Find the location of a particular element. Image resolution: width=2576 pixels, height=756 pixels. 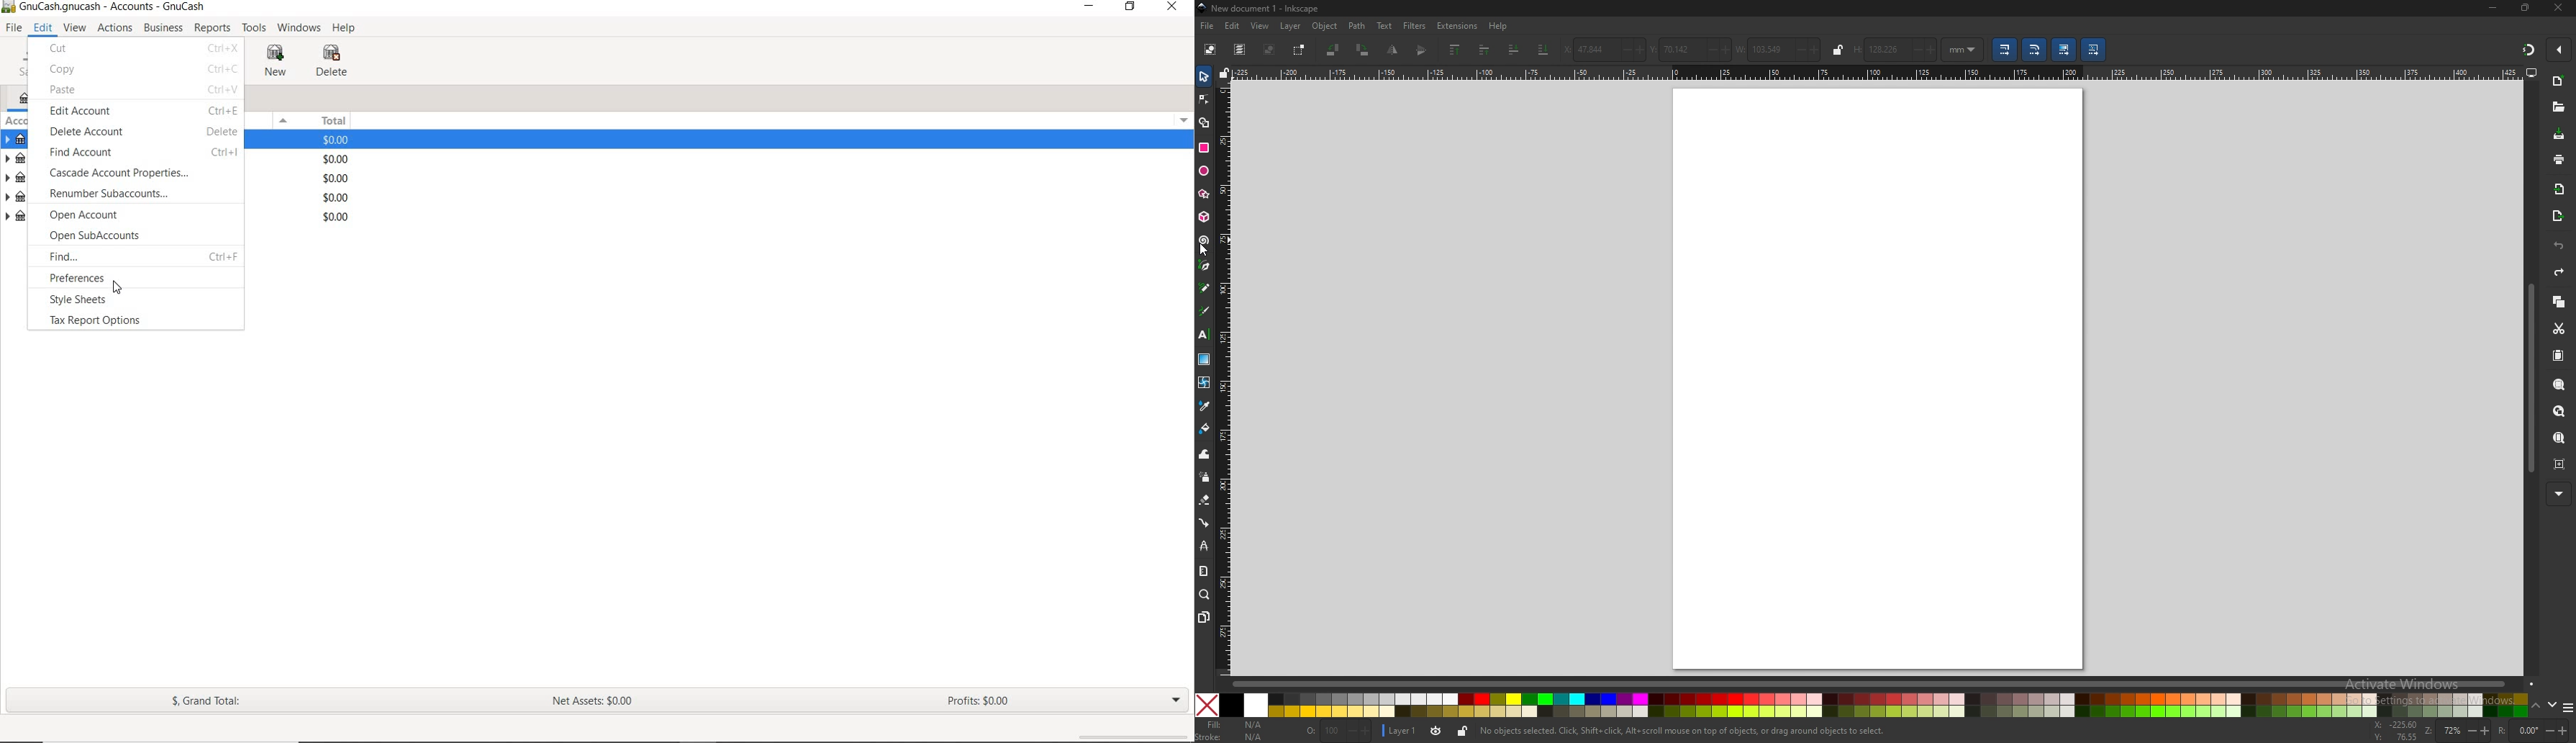

TAX REPORT OPTIONS is located at coordinates (107, 322).